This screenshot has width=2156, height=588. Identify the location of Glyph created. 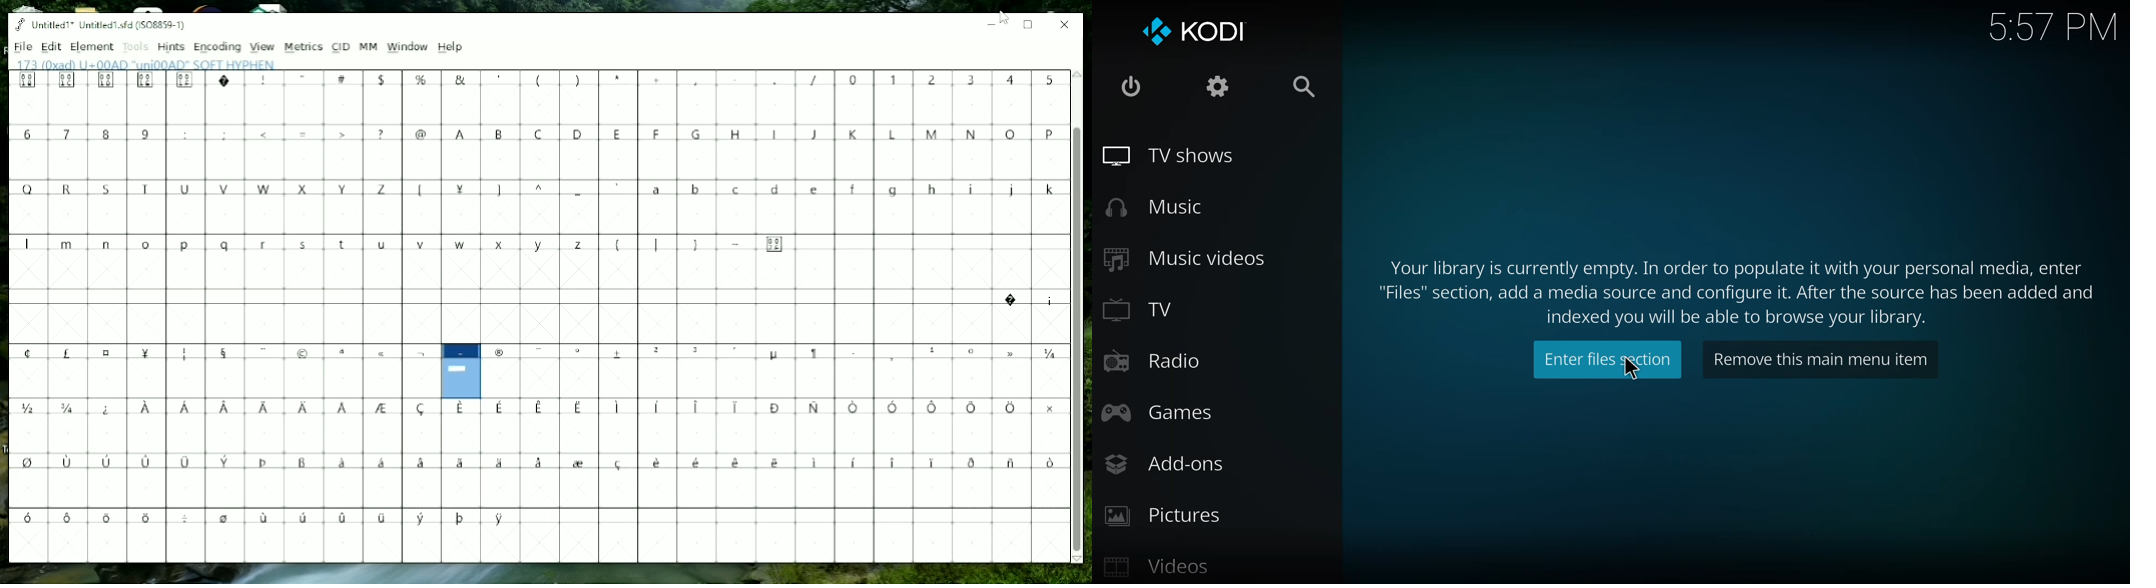
(459, 371).